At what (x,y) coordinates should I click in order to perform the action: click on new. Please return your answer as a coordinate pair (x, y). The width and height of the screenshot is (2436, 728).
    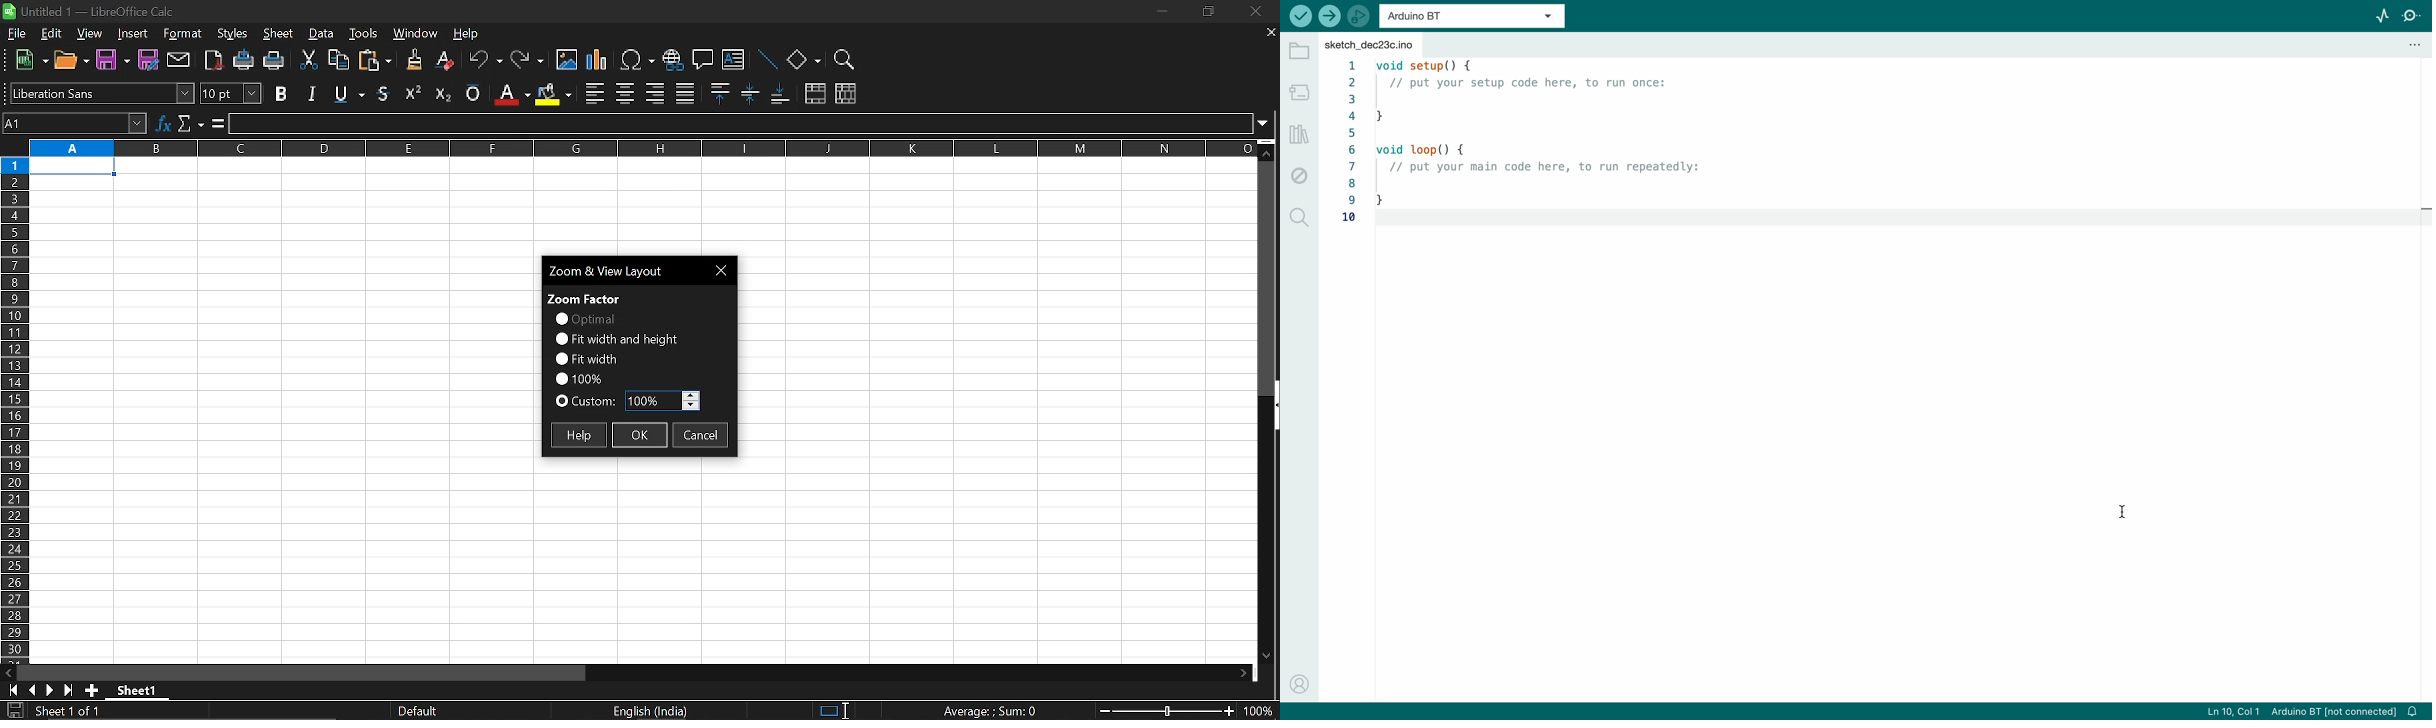
    Looking at the image, I should click on (32, 61).